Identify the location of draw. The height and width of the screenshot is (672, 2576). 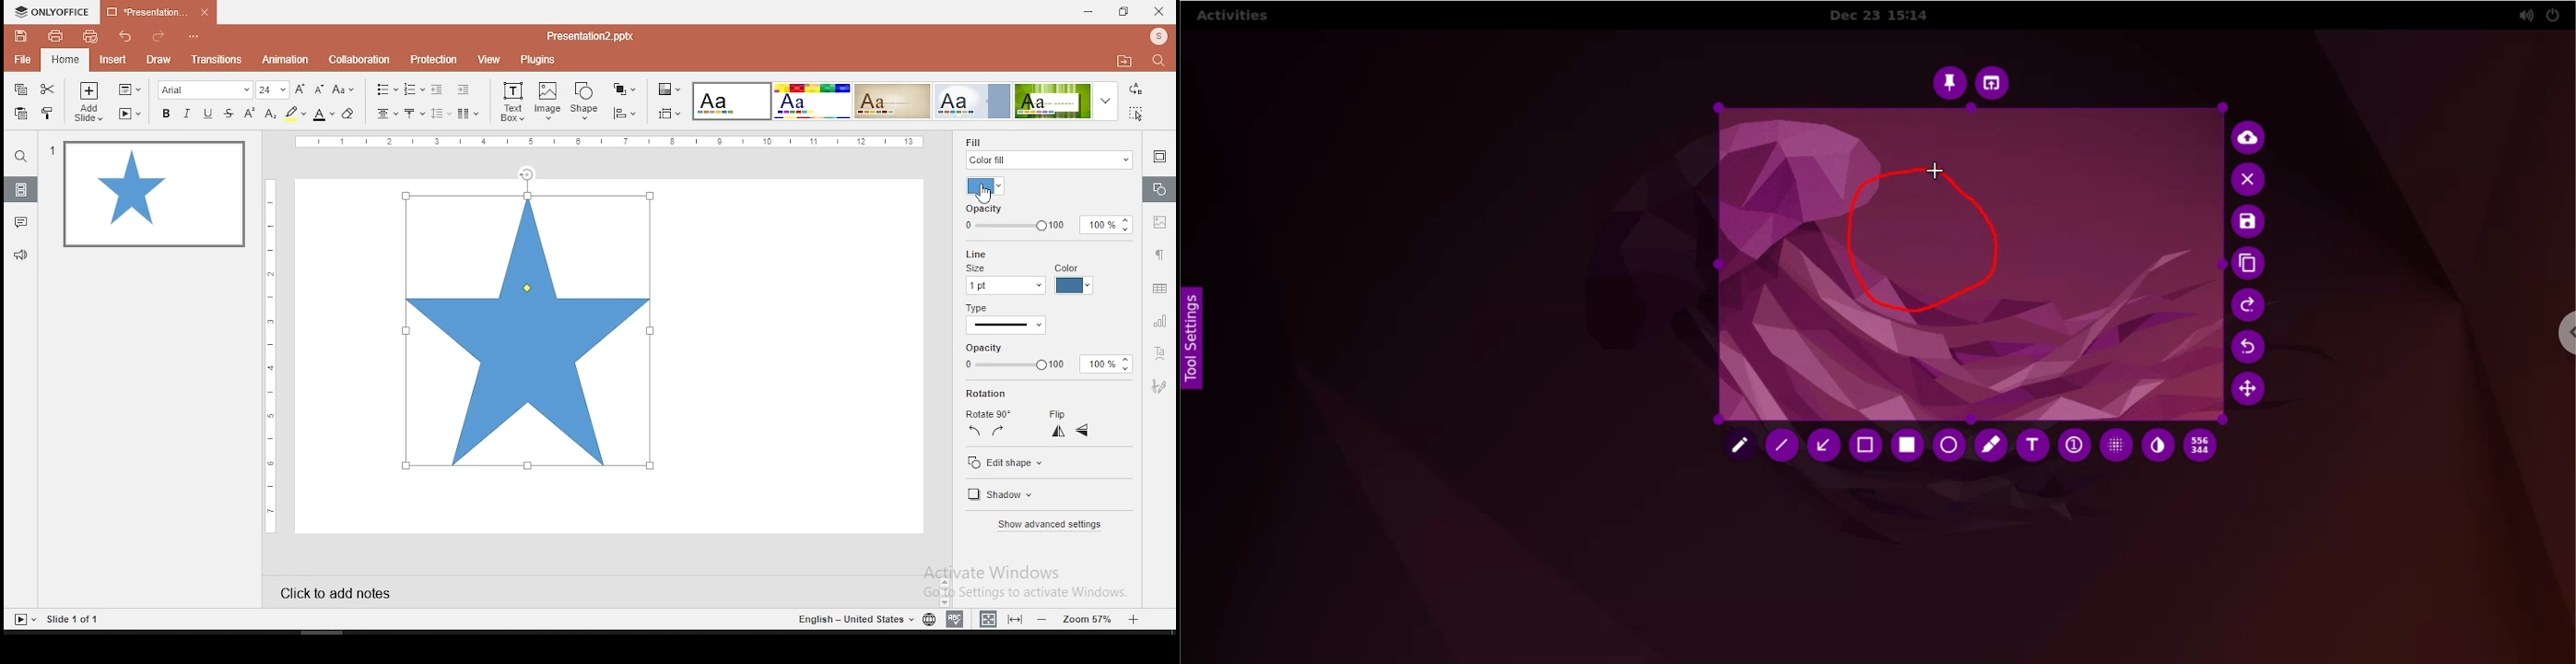
(159, 60).